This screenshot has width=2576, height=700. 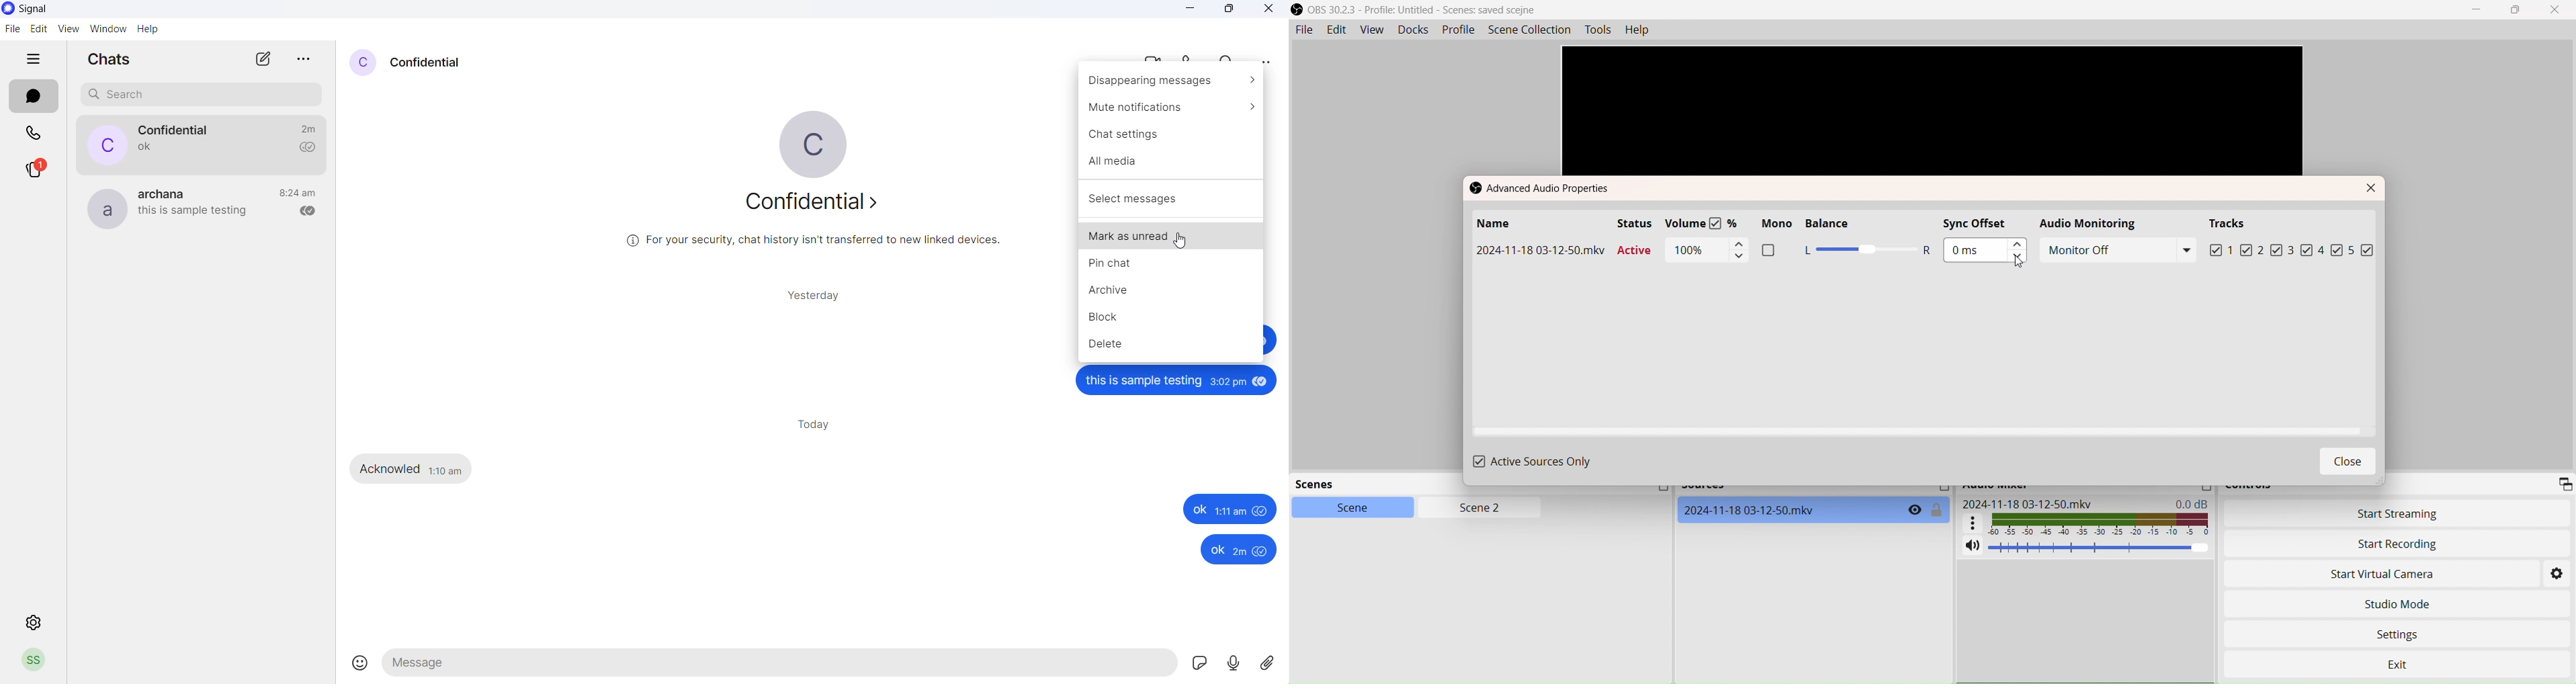 What do you see at coordinates (306, 128) in the screenshot?
I see `last message time` at bounding box center [306, 128].